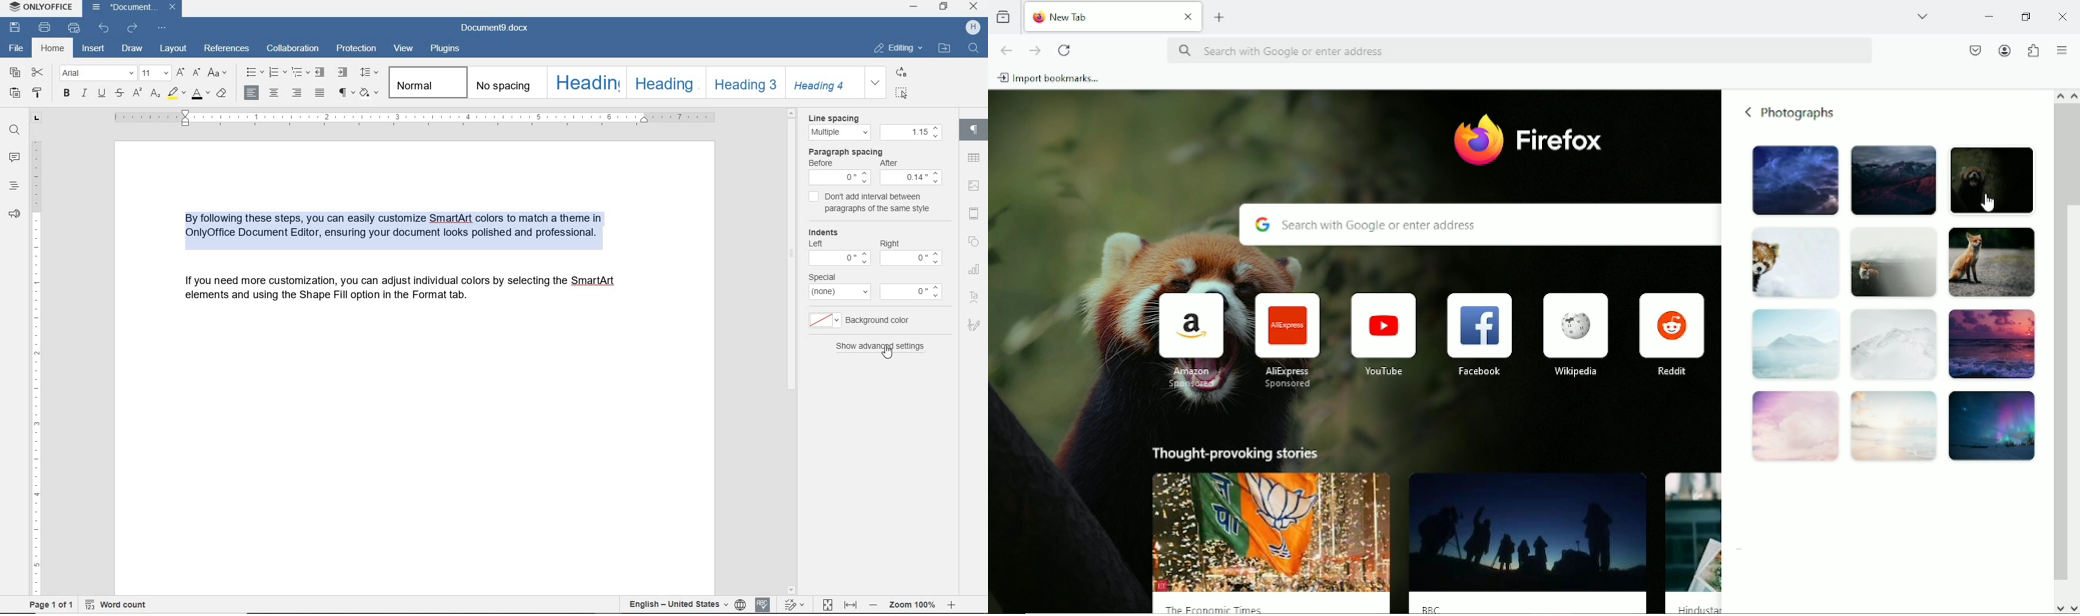 The width and height of the screenshot is (2100, 616). What do you see at coordinates (907, 292) in the screenshot?
I see `0"` at bounding box center [907, 292].